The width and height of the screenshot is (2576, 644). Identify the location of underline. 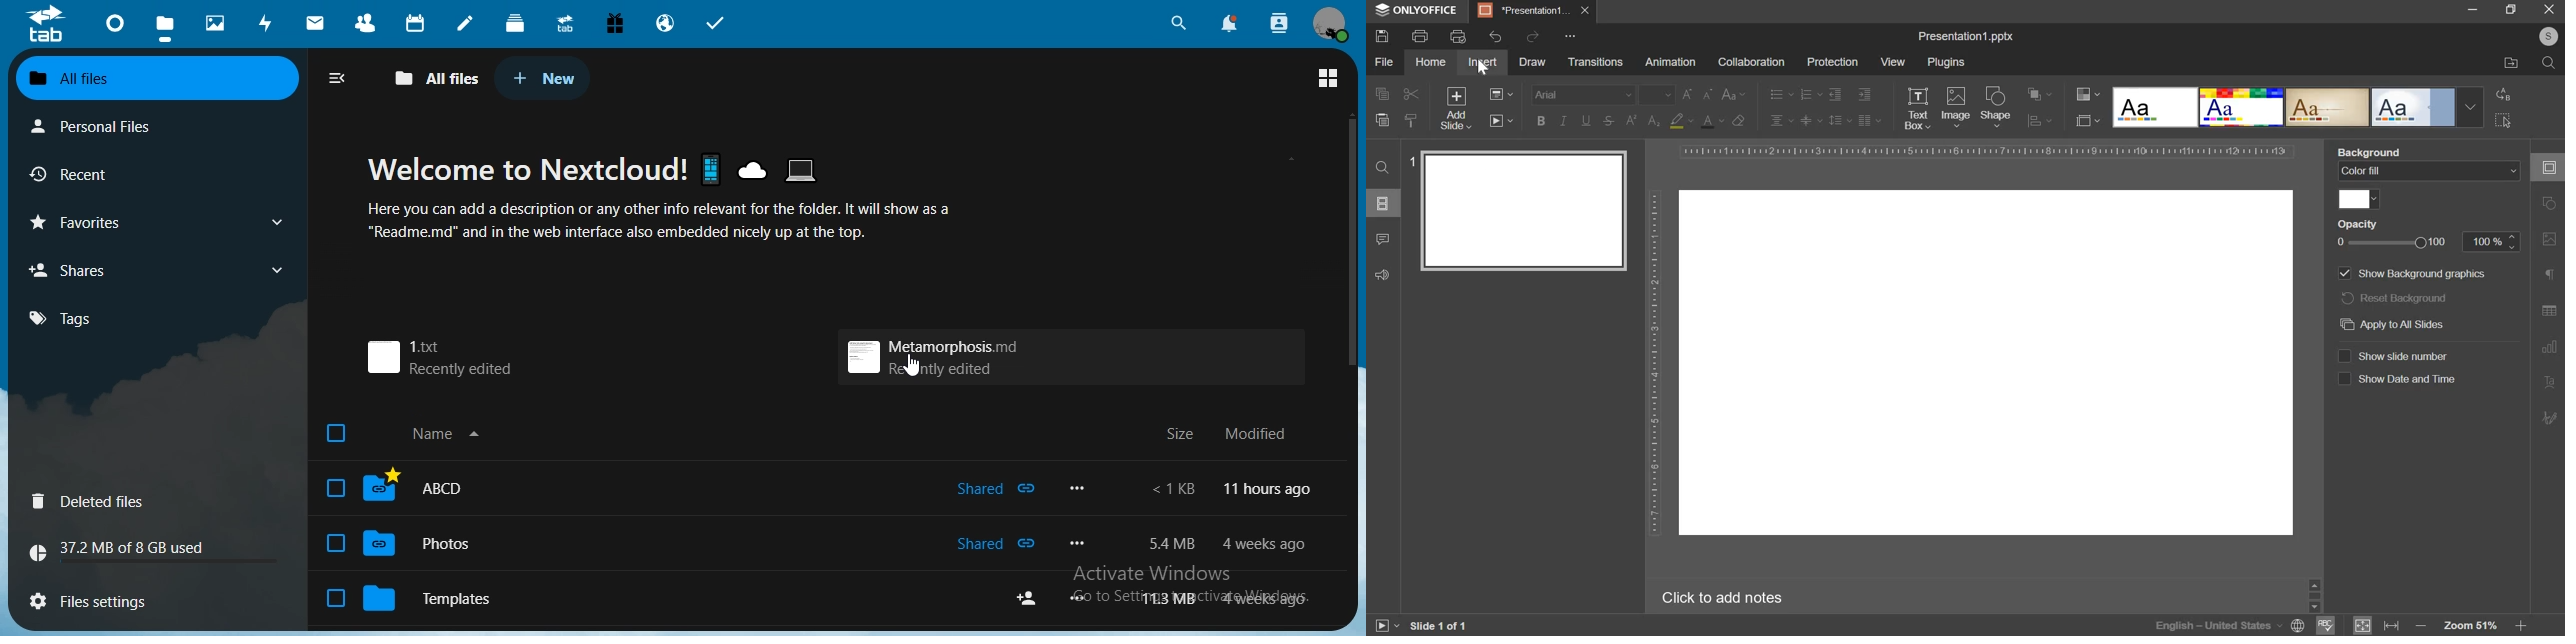
(1585, 120).